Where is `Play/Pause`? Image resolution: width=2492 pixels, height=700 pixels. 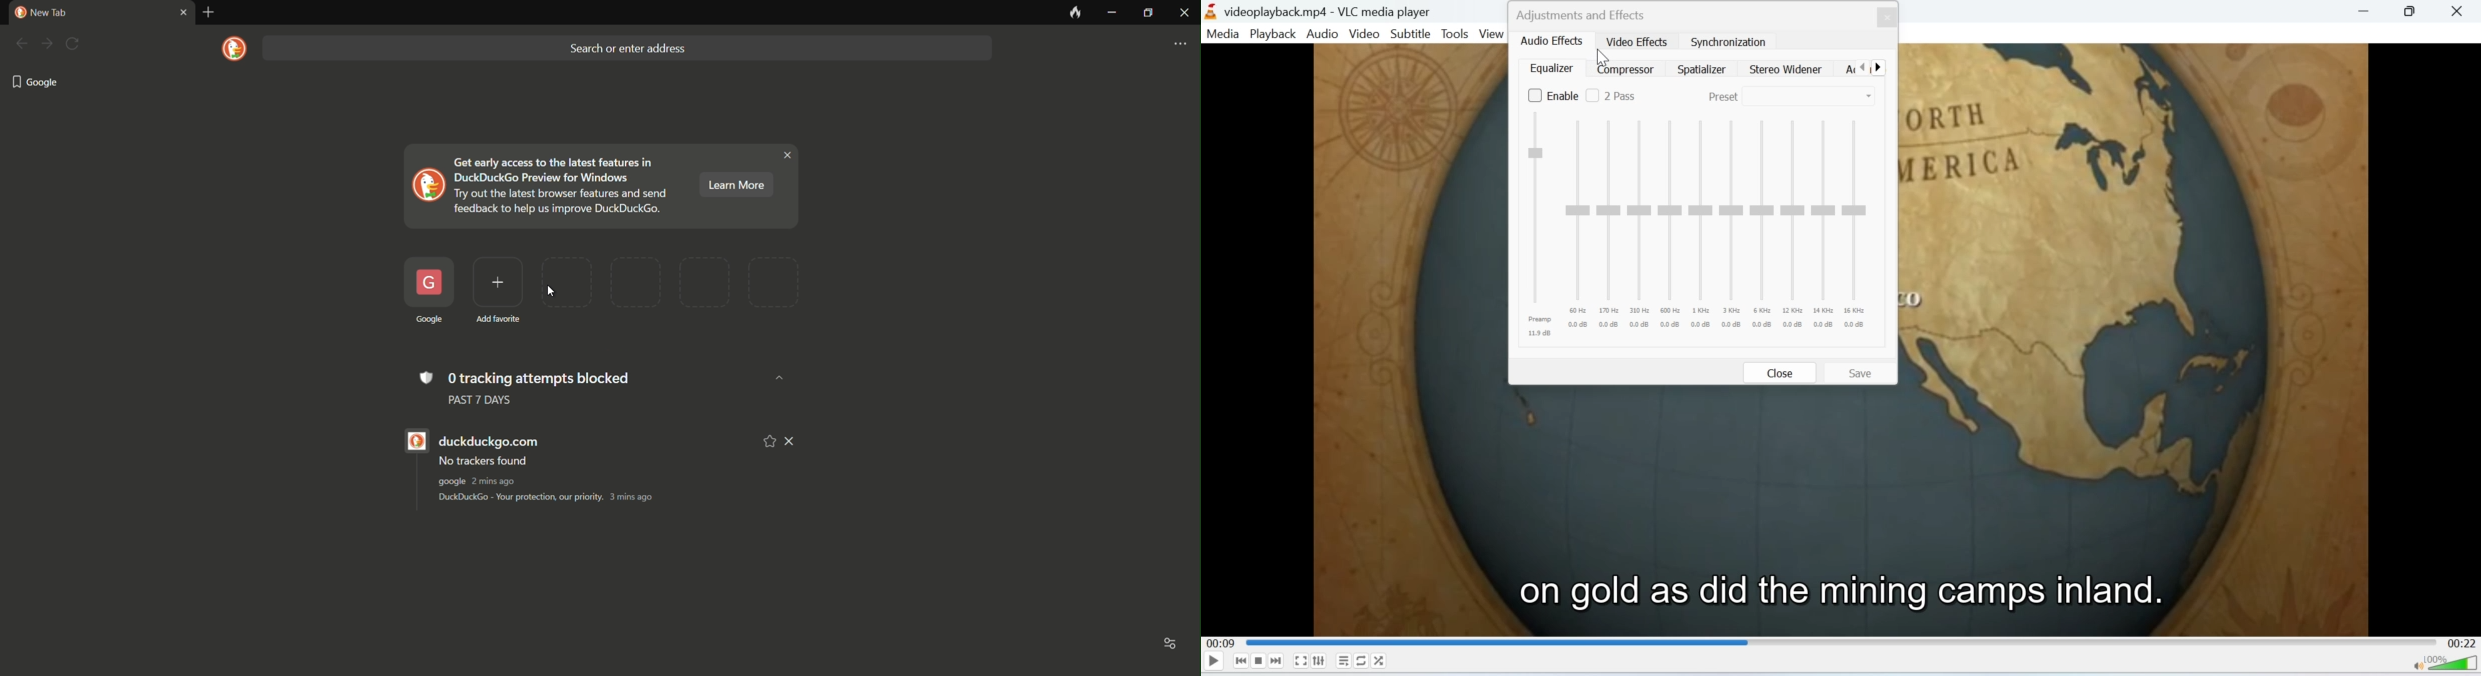 Play/Pause is located at coordinates (1214, 660).